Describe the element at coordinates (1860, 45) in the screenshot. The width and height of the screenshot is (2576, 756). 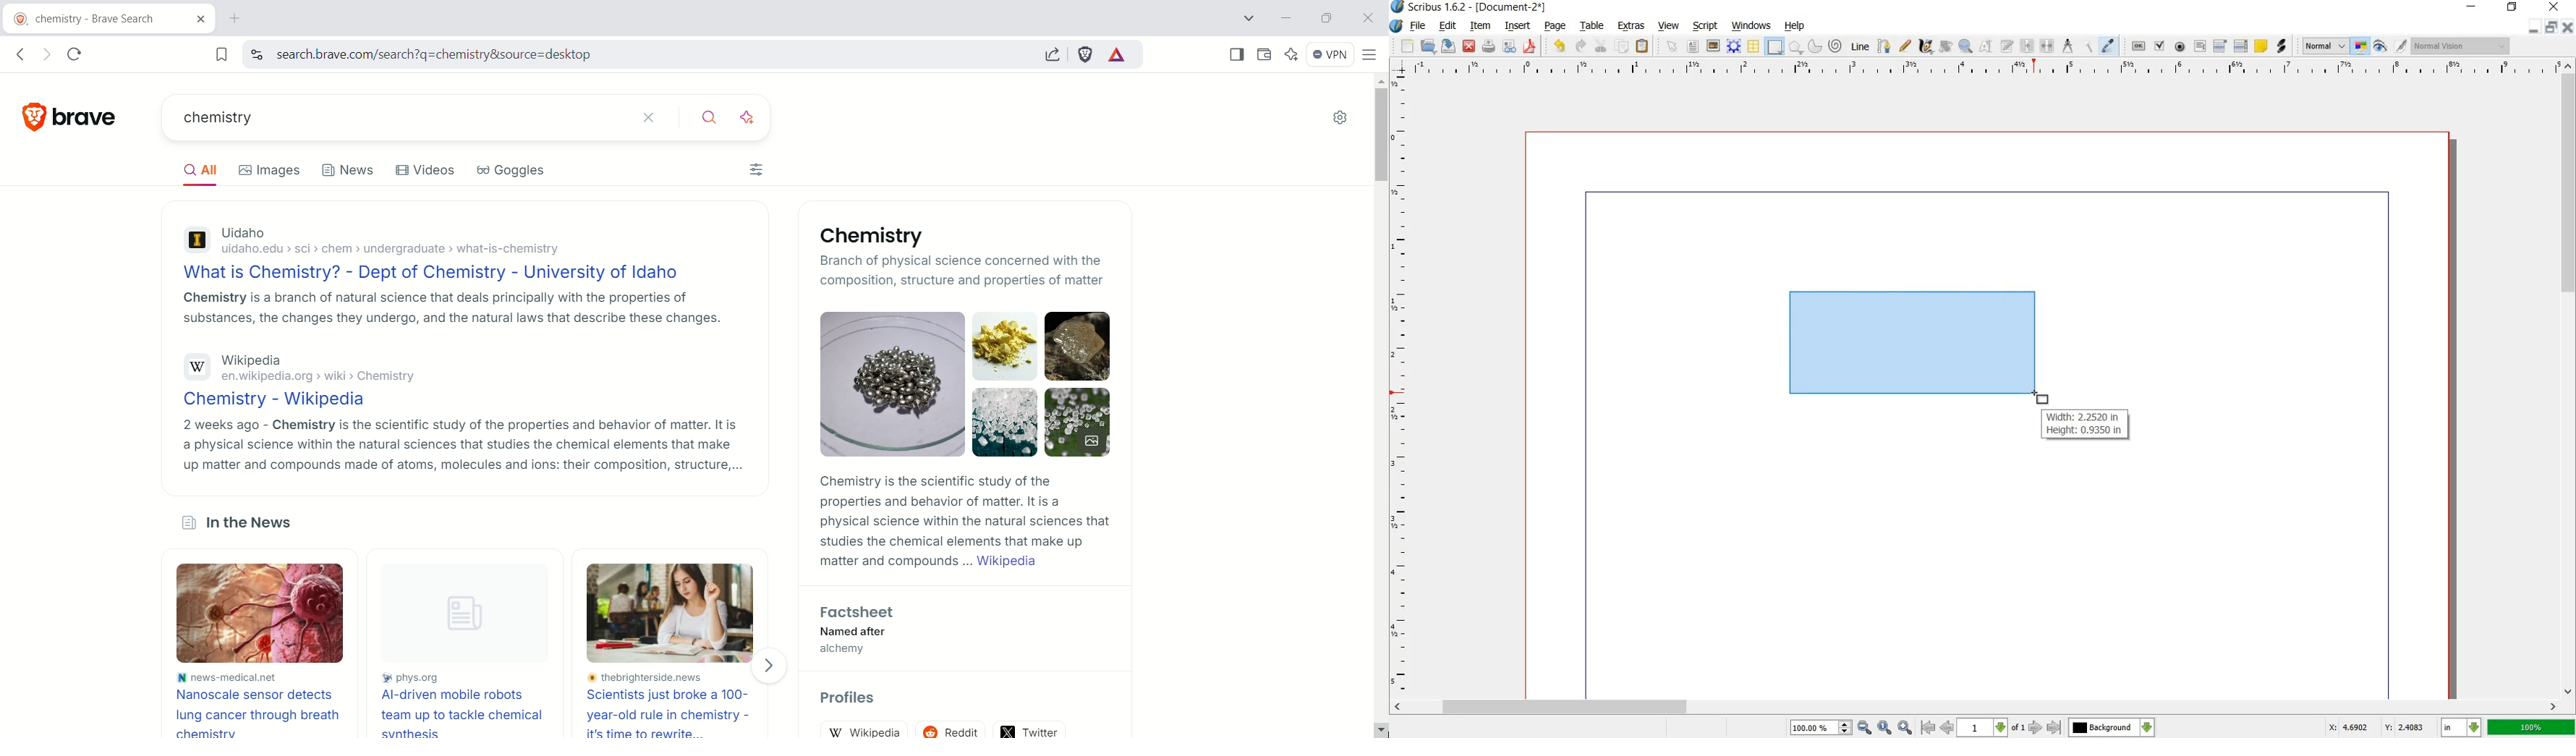
I see `LINE` at that location.